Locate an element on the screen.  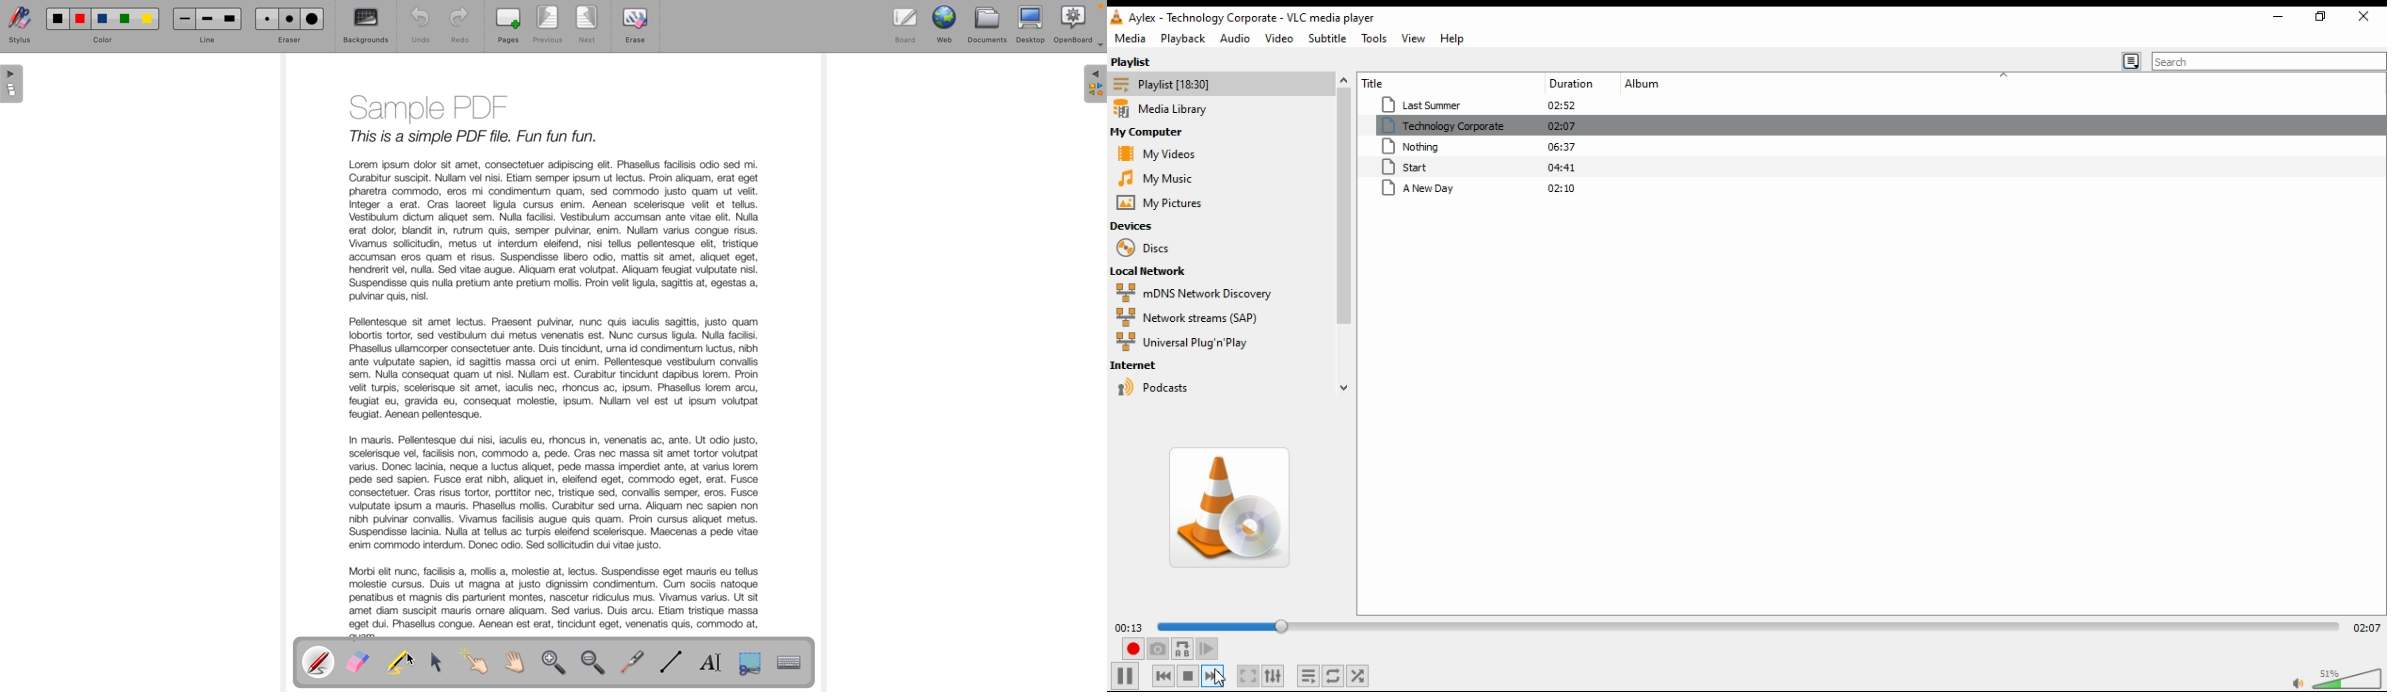
local network is located at coordinates (1170, 272).